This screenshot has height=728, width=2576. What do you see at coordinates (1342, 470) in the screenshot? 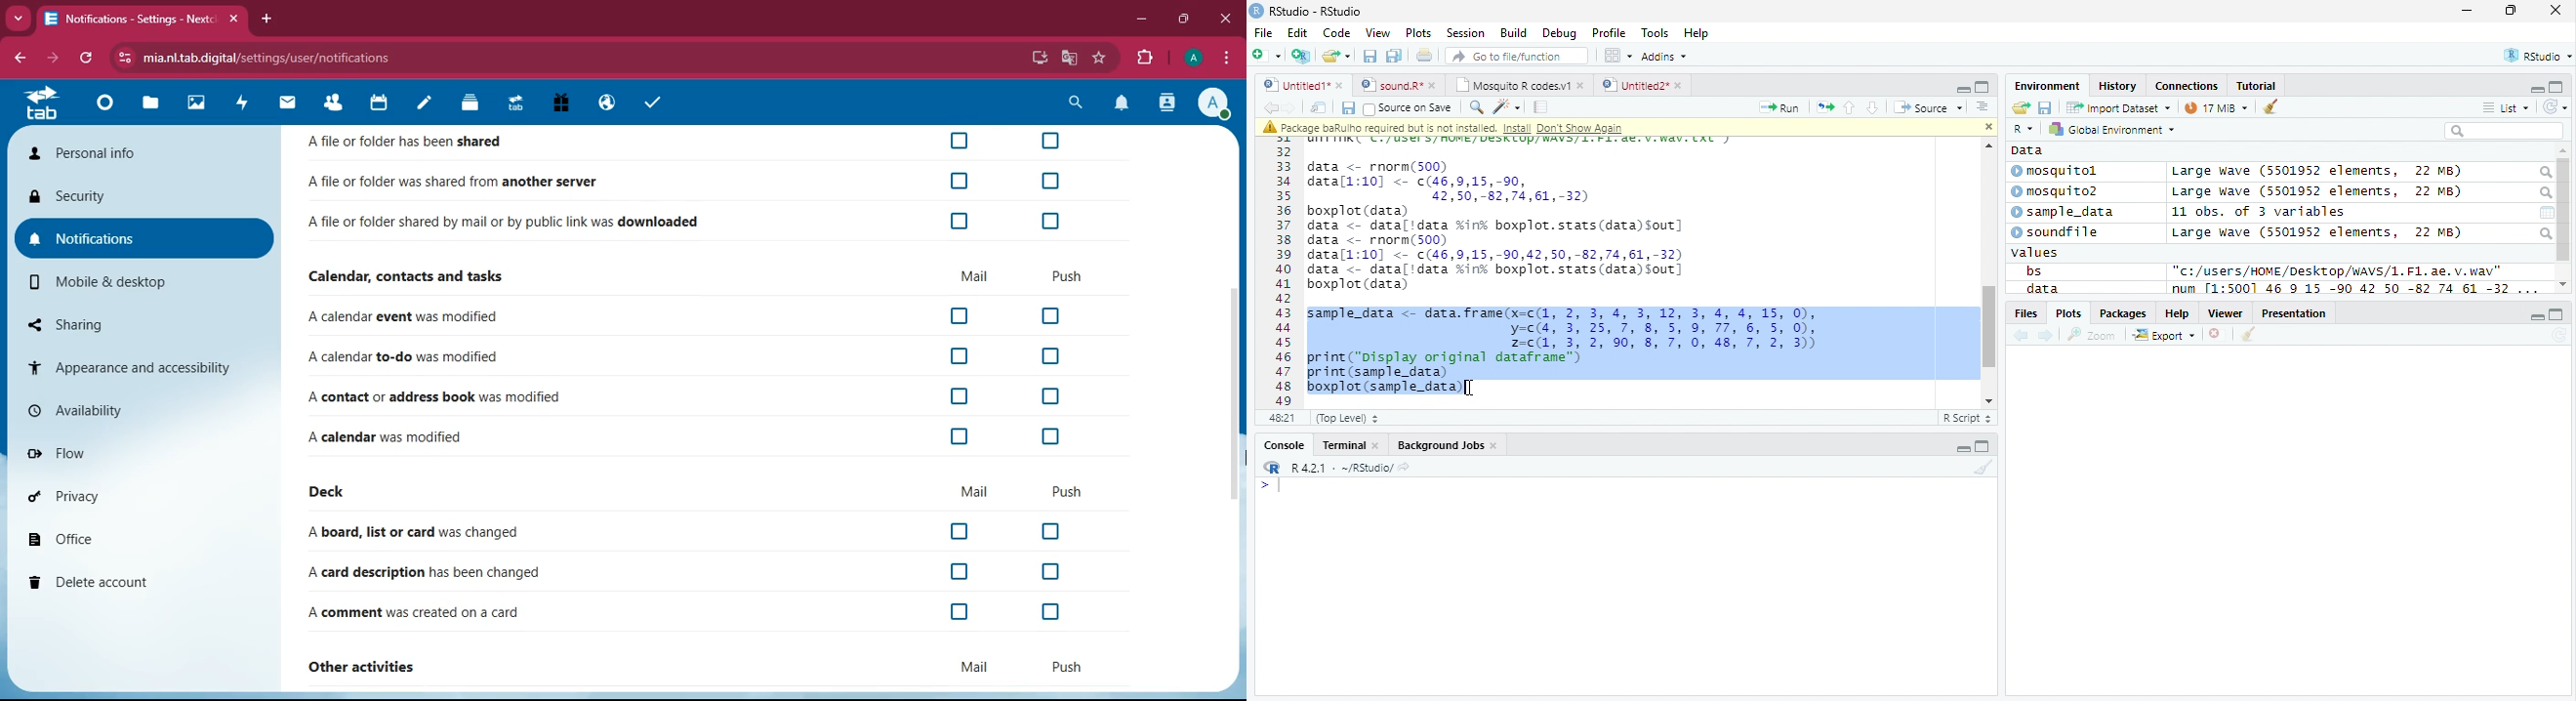
I see `R 4.2.1 - ~/RStudio/` at bounding box center [1342, 470].